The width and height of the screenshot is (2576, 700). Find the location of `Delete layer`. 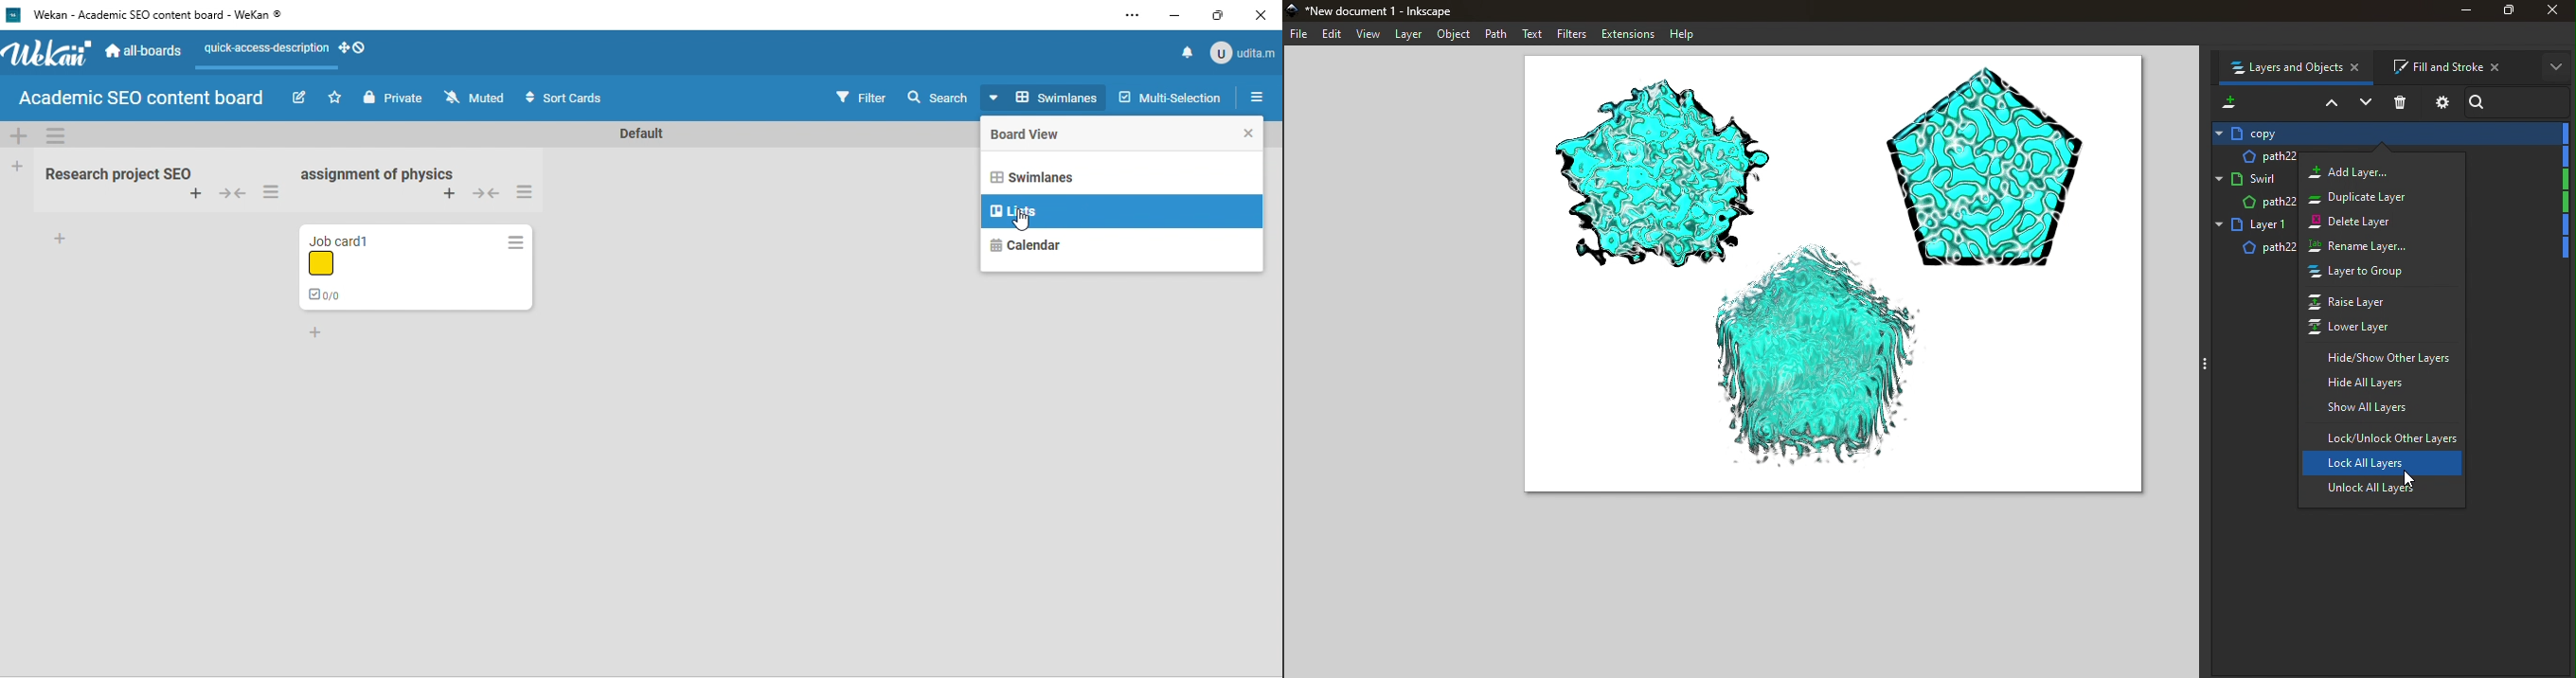

Delete layer is located at coordinates (2376, 223).